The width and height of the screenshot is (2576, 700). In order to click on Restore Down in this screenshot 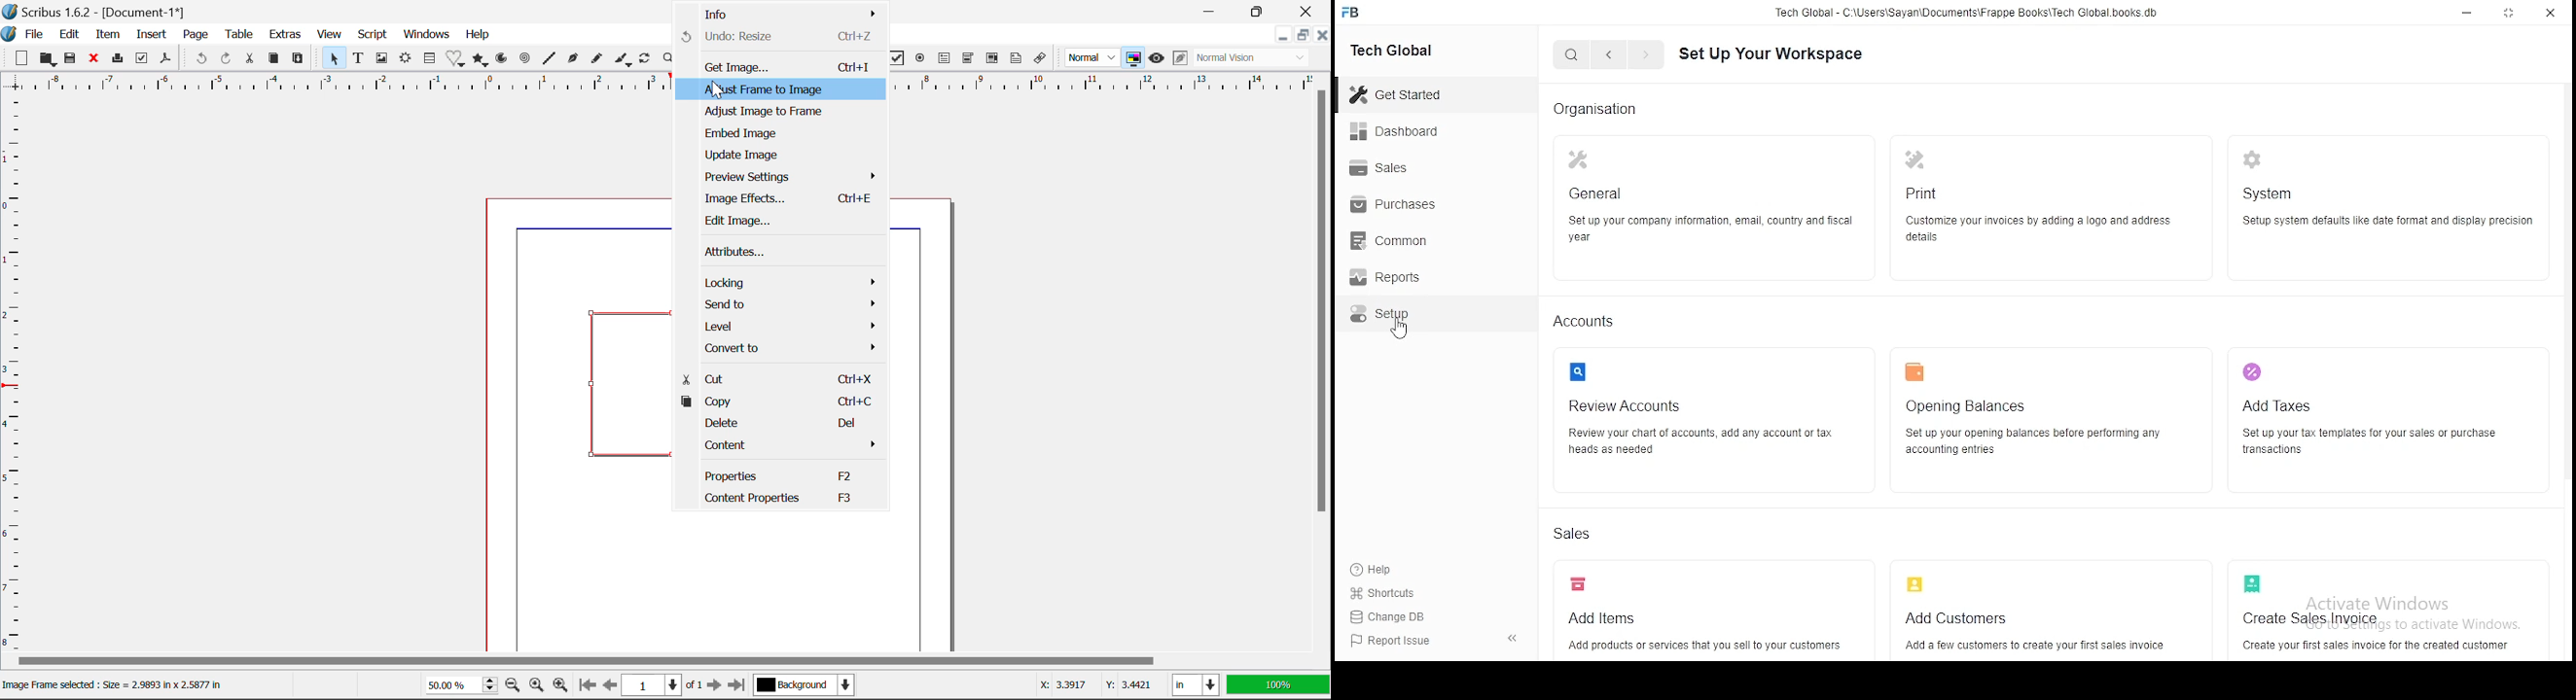, I will do `click(1283, 35)`.